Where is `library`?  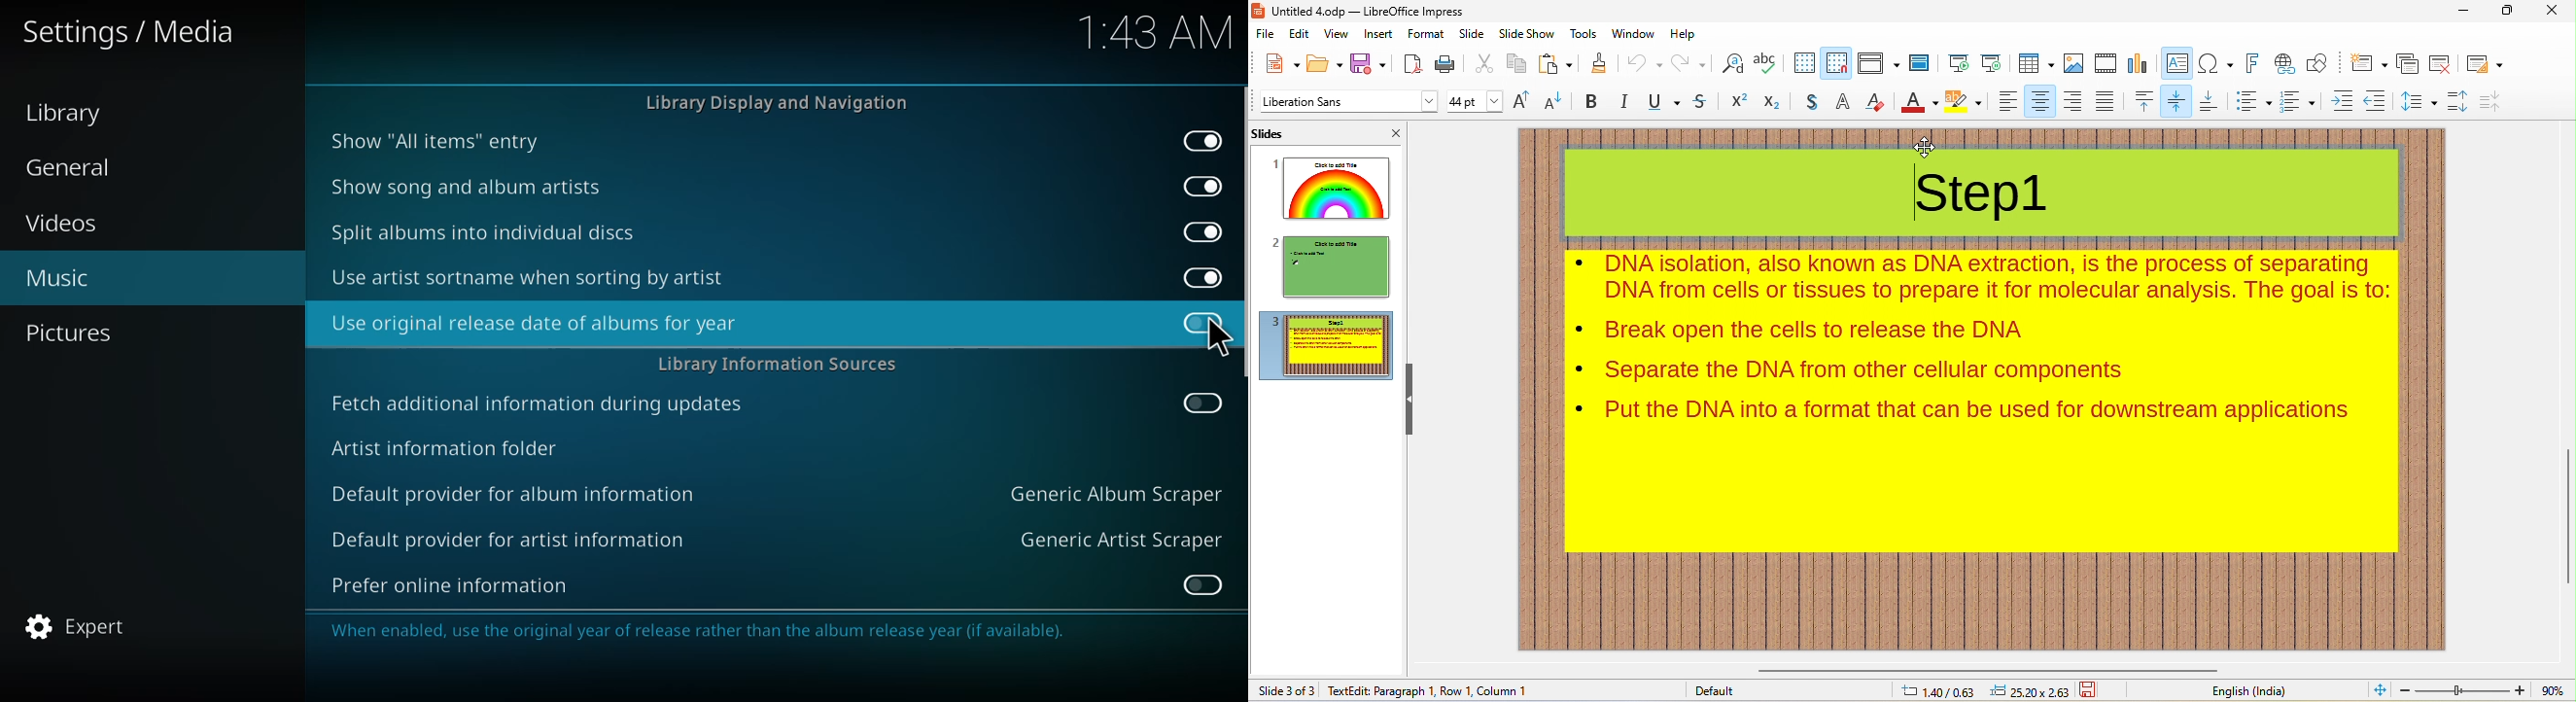
library is located at coordinates (63, 114).